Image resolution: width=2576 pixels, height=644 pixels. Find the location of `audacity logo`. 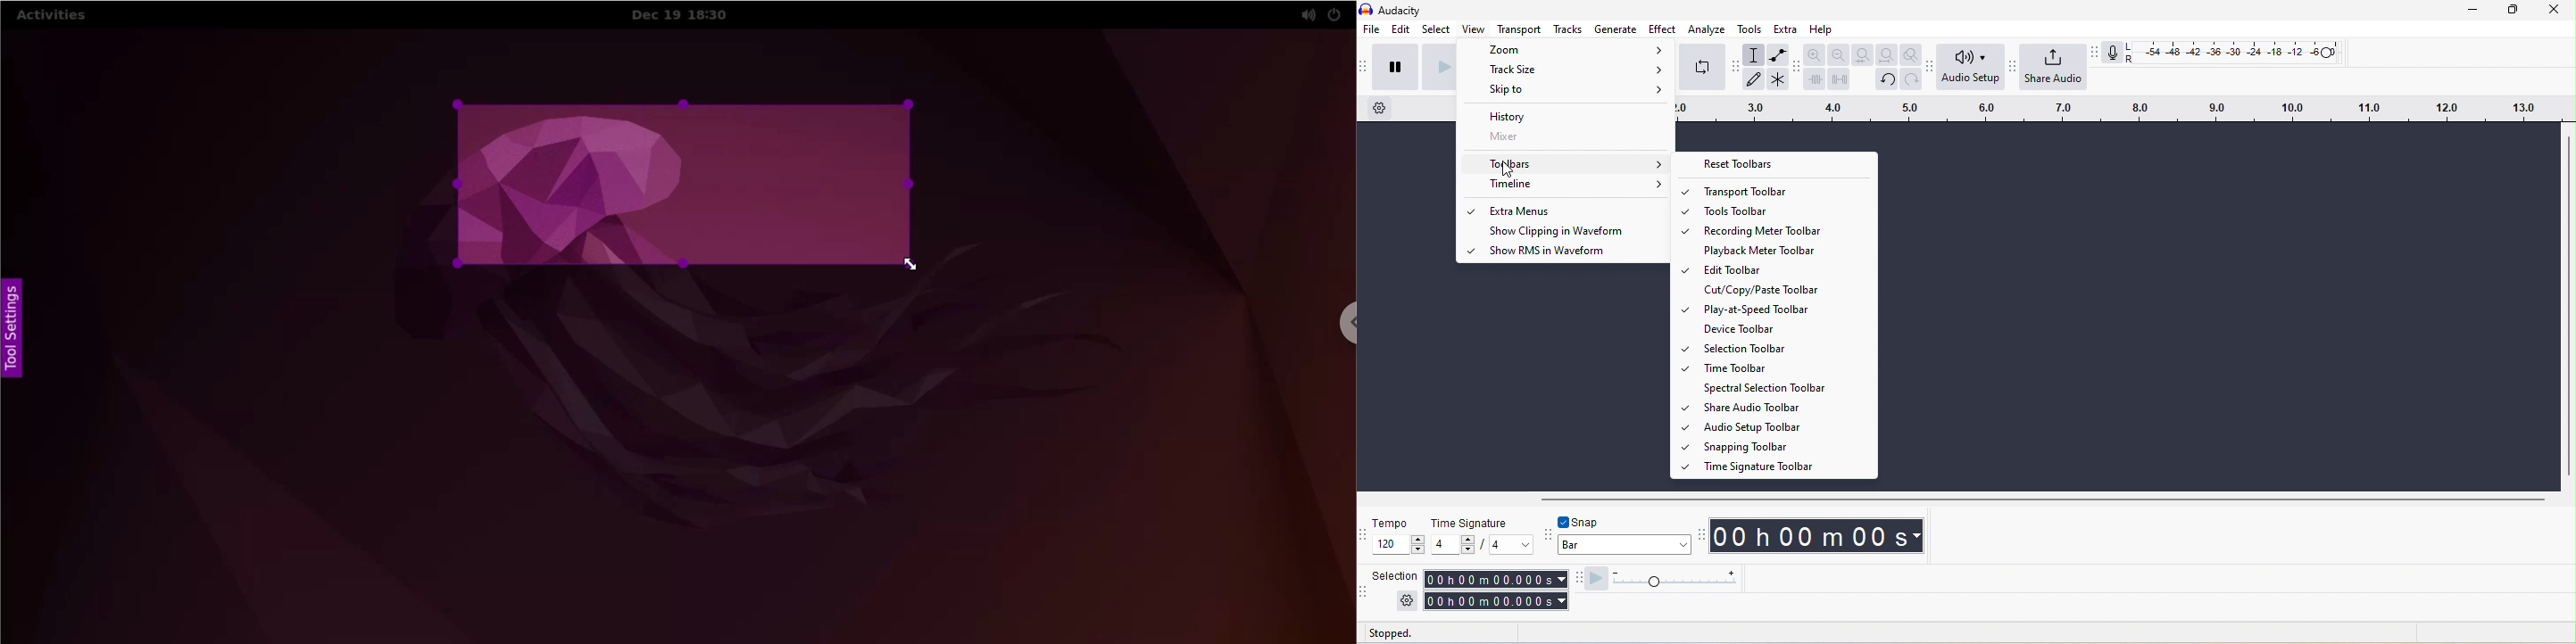

audacity logo is located at coordinates (1366, 9).